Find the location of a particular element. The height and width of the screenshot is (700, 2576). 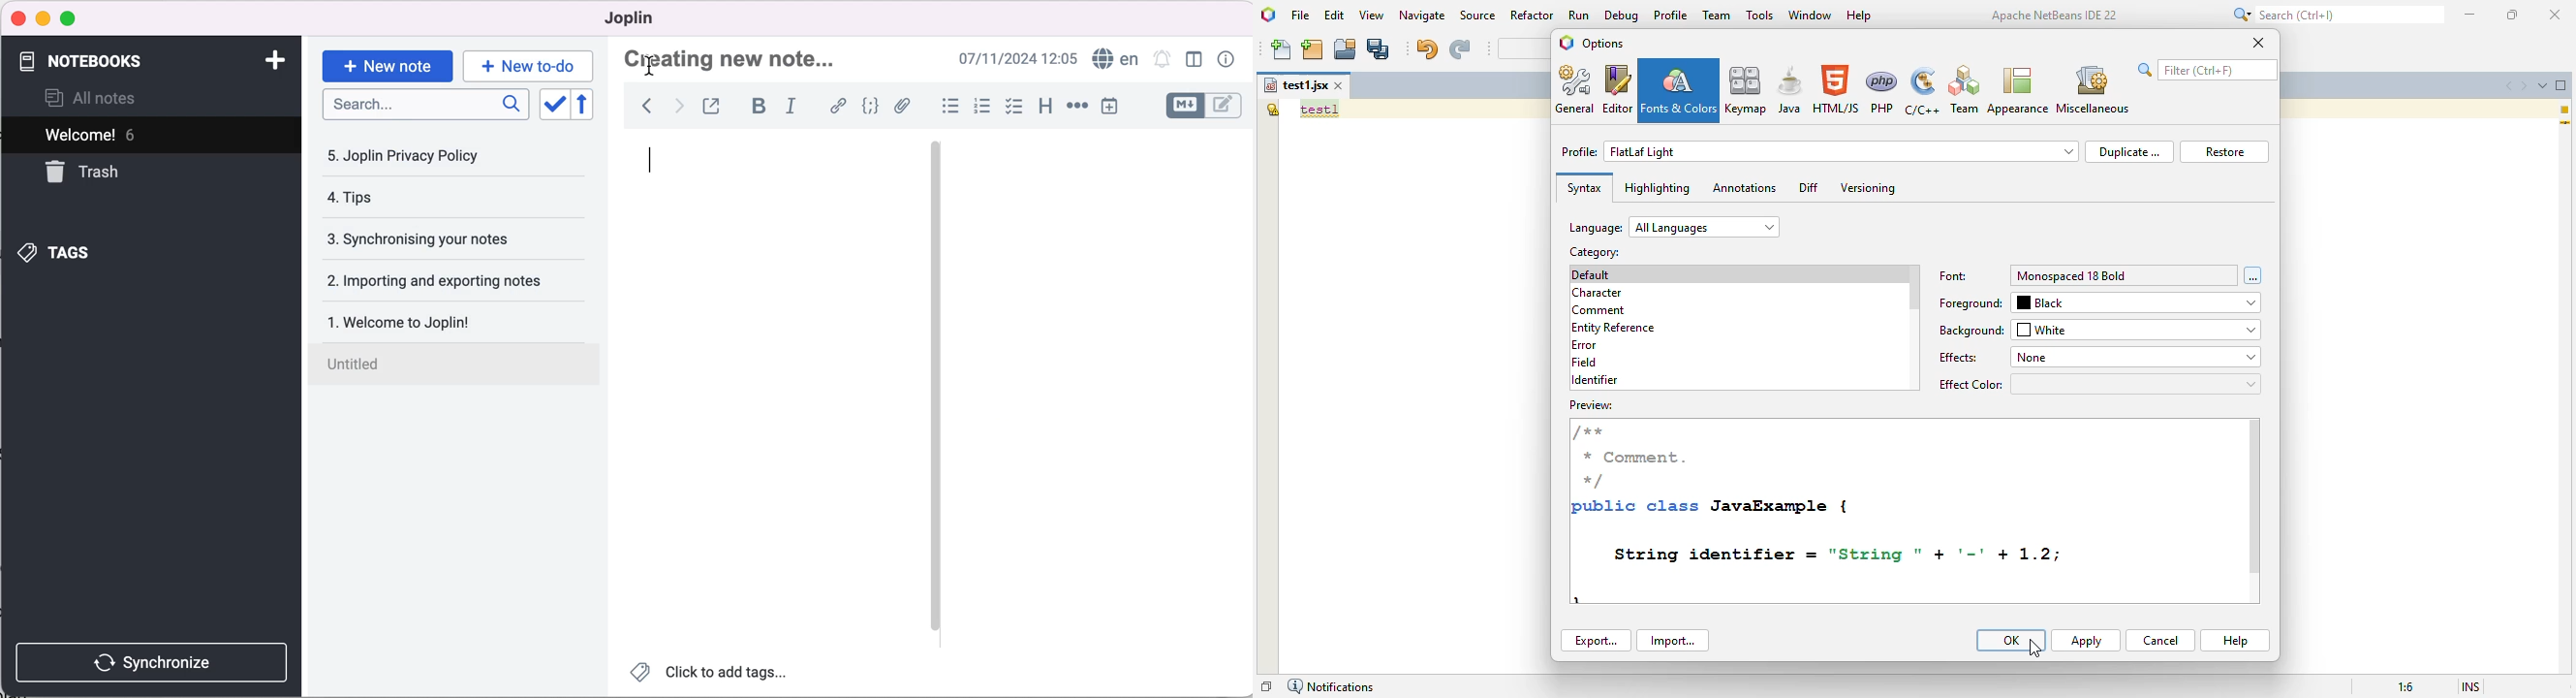

check box is located at coordinates (1010, 106).